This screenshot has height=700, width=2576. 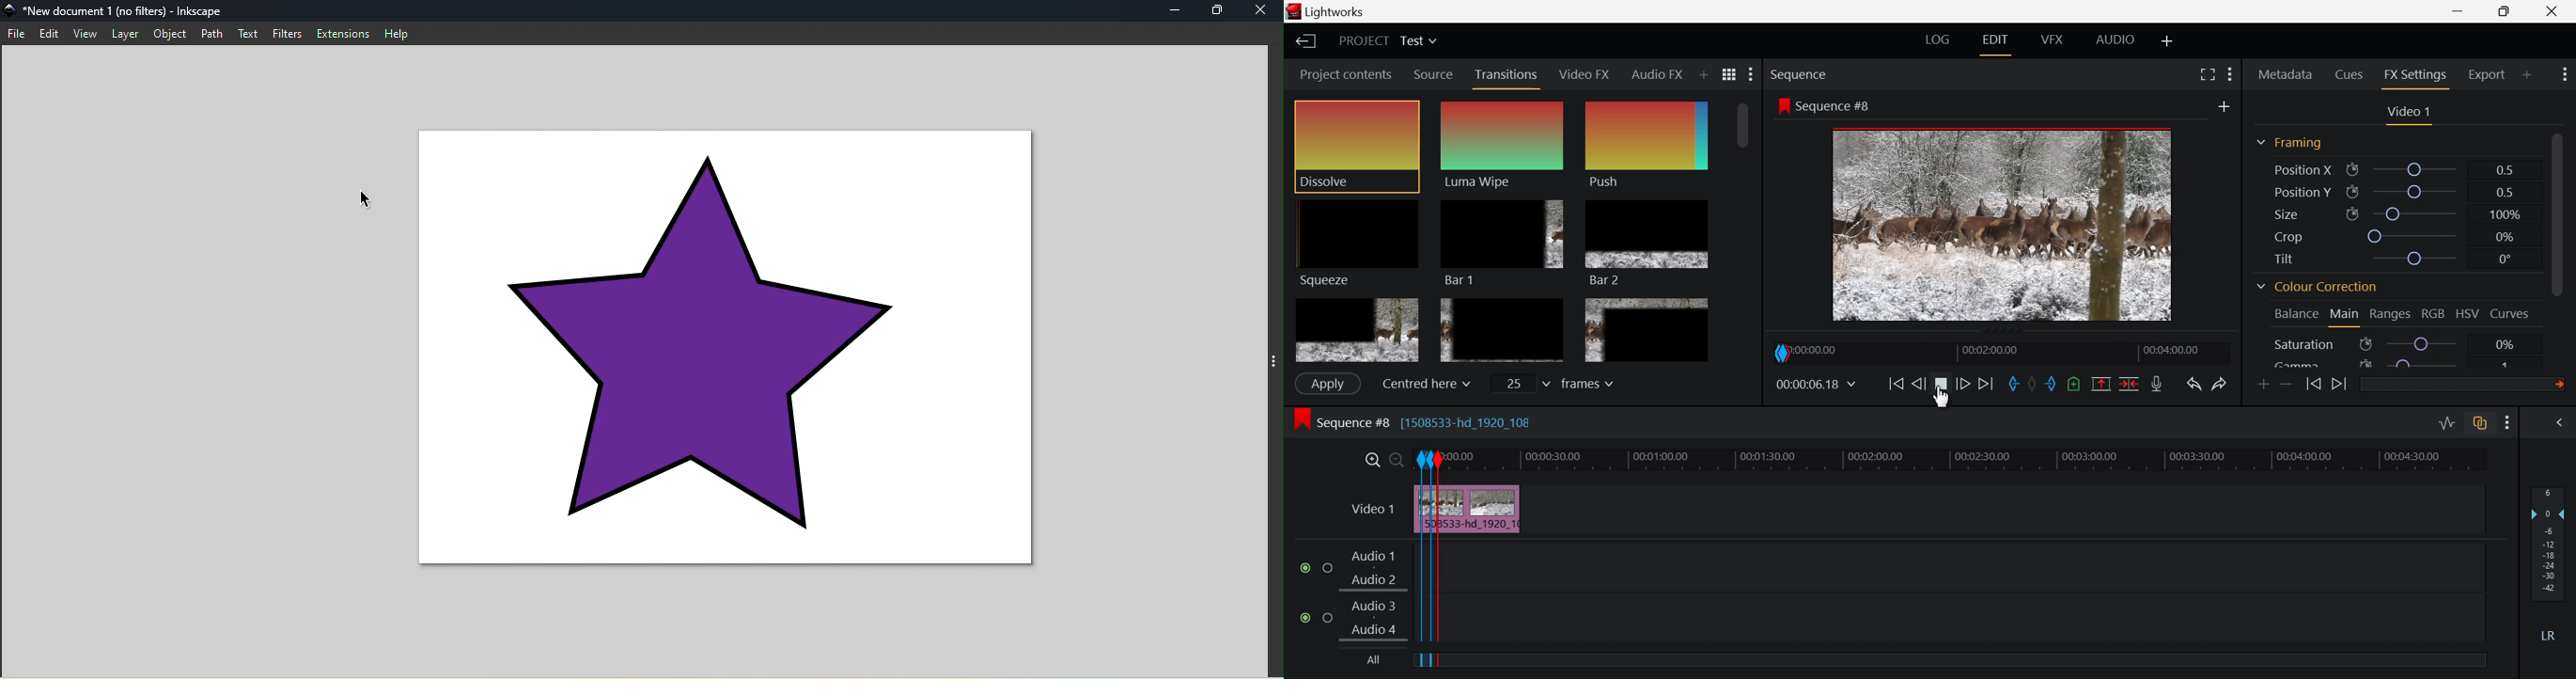 What do you see at coordinates (2447, 424) in the screenshot?
I see `Toggle audio levels` at bounding box center [2447, 424].